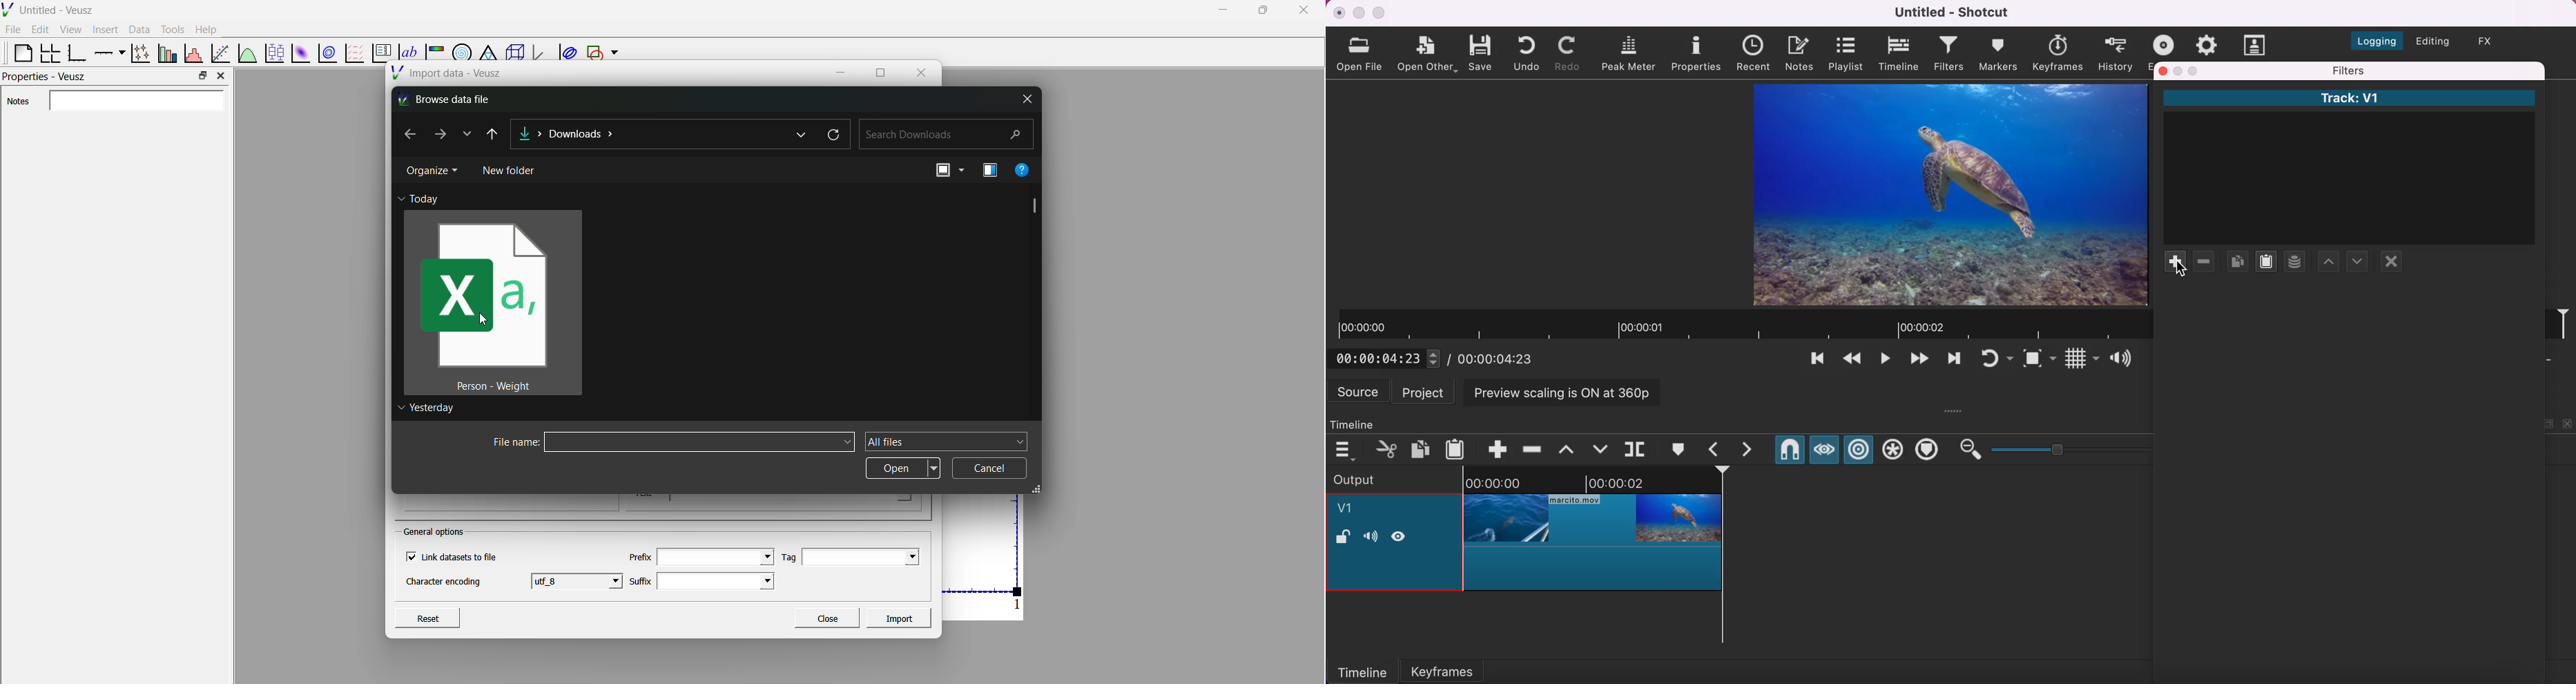 Image resolution: width=2576 pixels, height=700 pixels. What do you see at coordinates (2207, 43) in the screenshot?
I see `jobs` at bounding box center [2207, 43].